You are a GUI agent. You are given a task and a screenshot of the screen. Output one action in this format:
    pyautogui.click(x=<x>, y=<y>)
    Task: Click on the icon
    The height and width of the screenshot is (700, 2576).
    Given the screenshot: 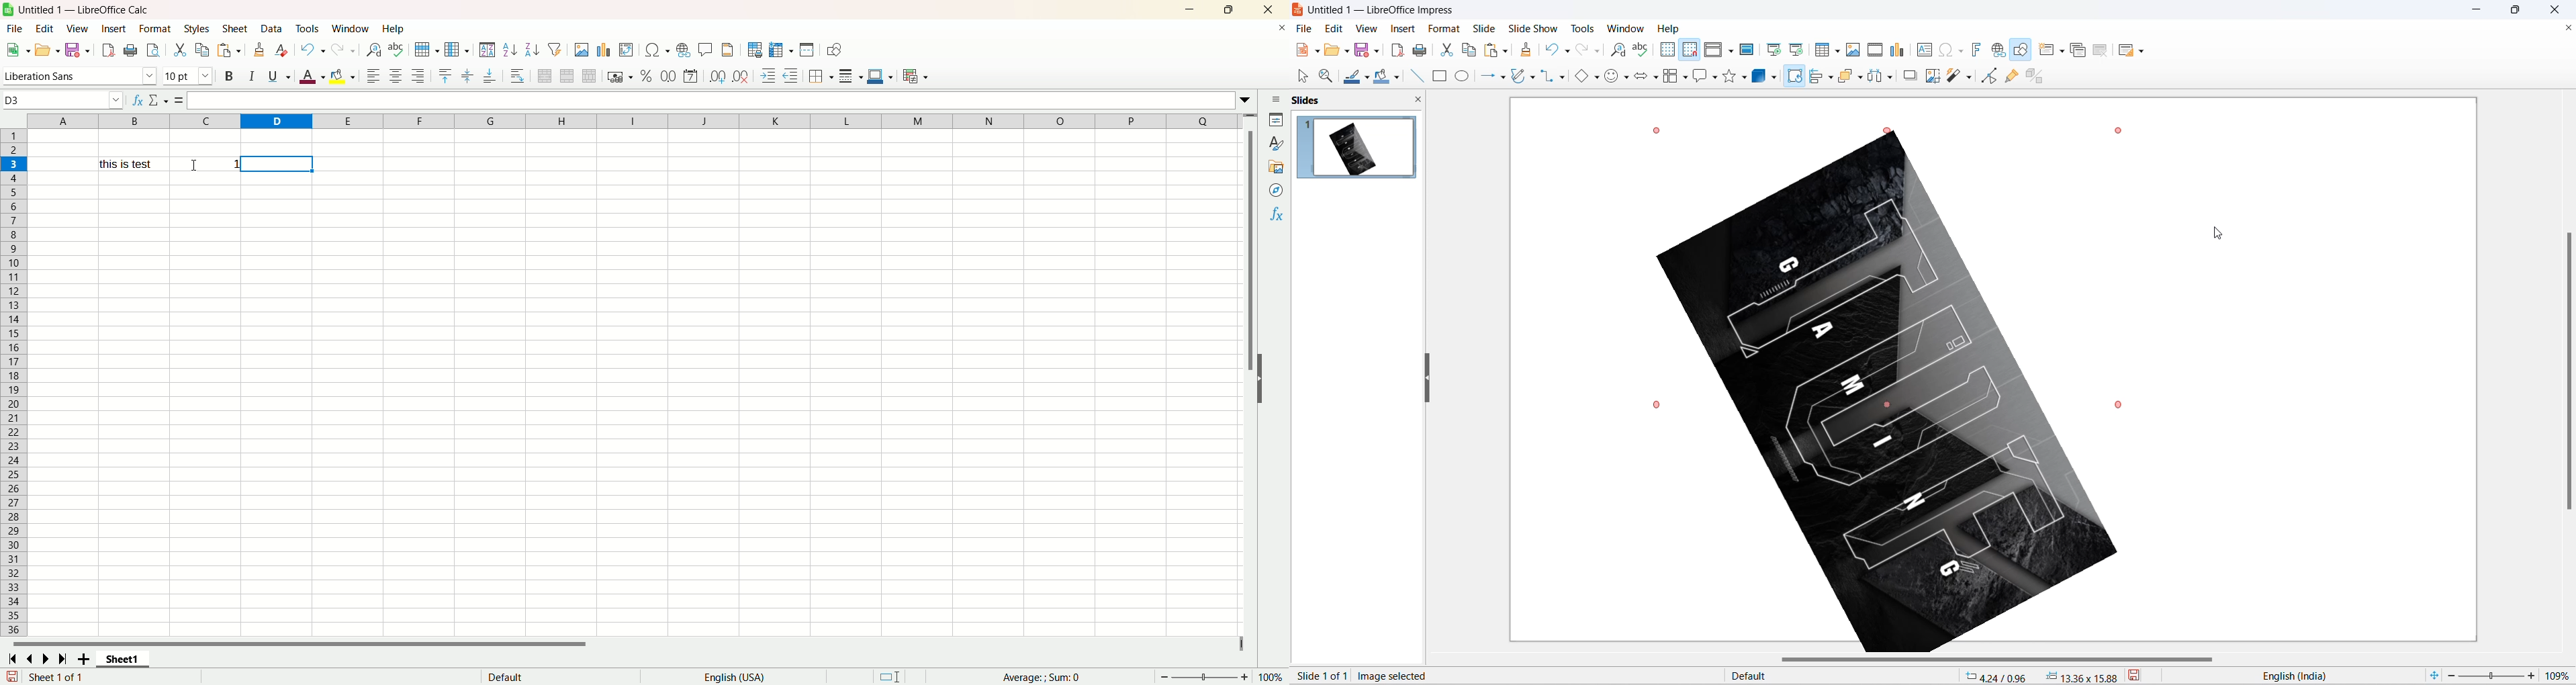 What is the action you would take?
    pyautogui.click(x=8, y=9)
    